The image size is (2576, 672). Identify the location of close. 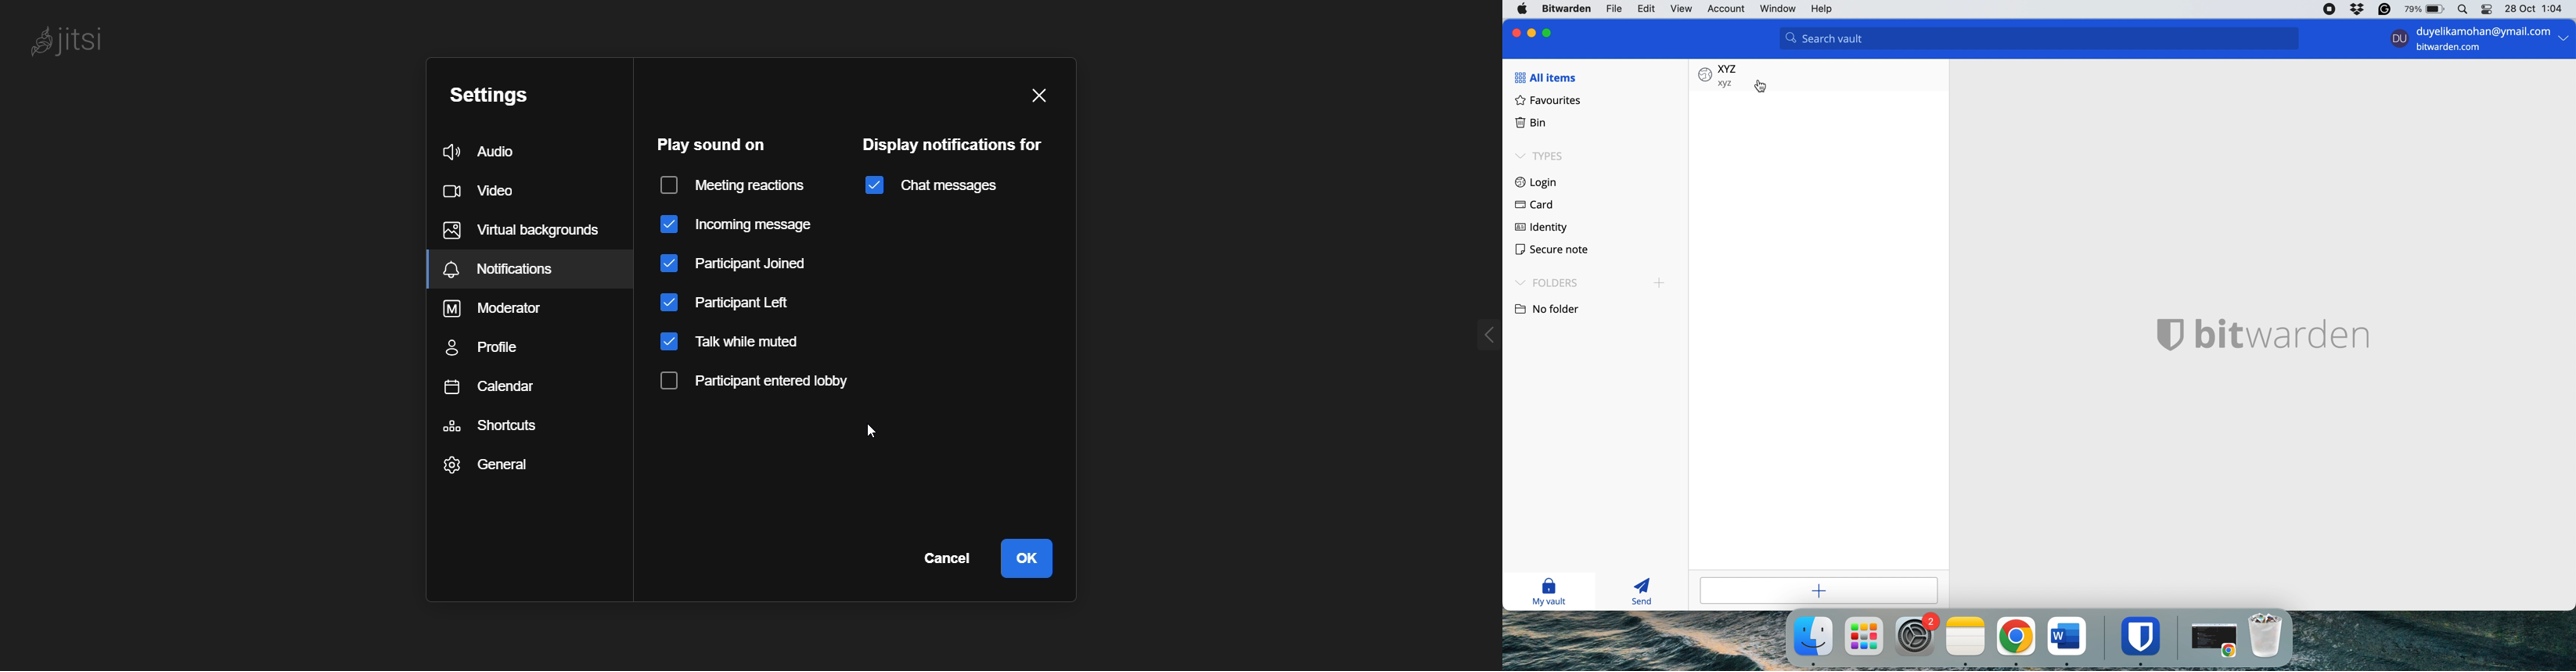
(1514, 32).